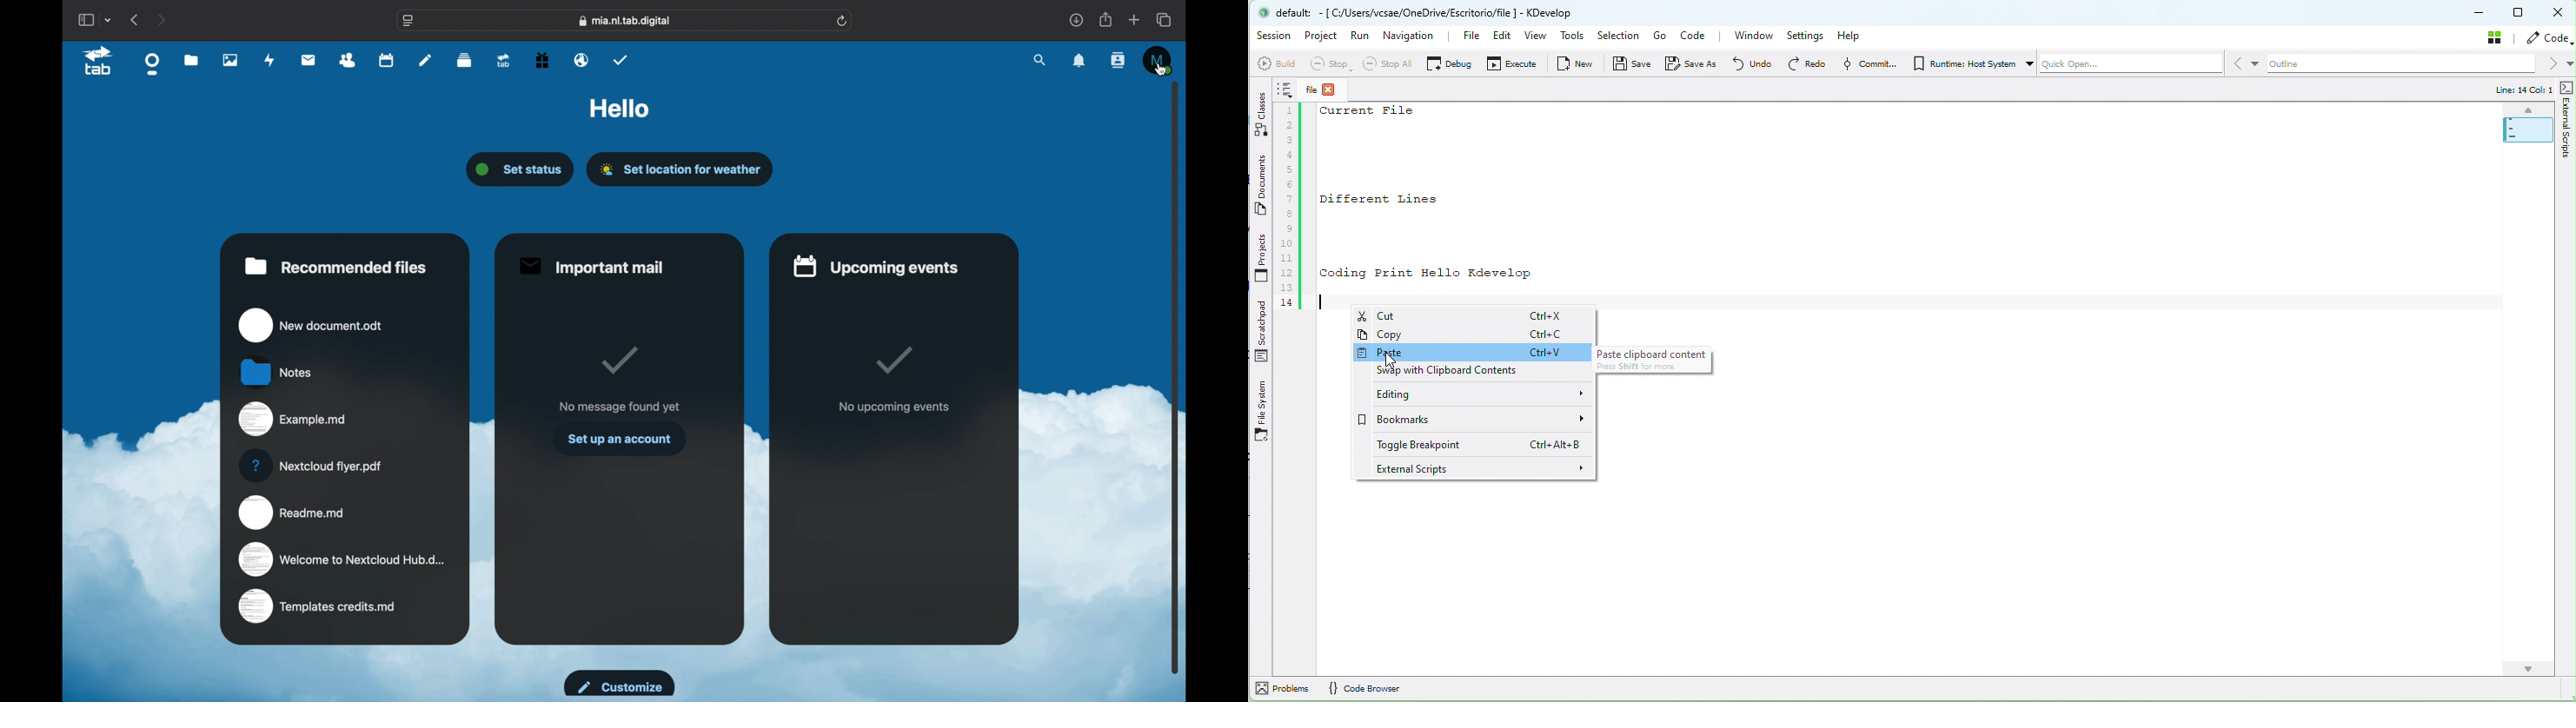 The width and height of the screenshot is (2576, 728). Describe the element at coordinates (1329, 64) in the screenshot. I see `stop` at that location.